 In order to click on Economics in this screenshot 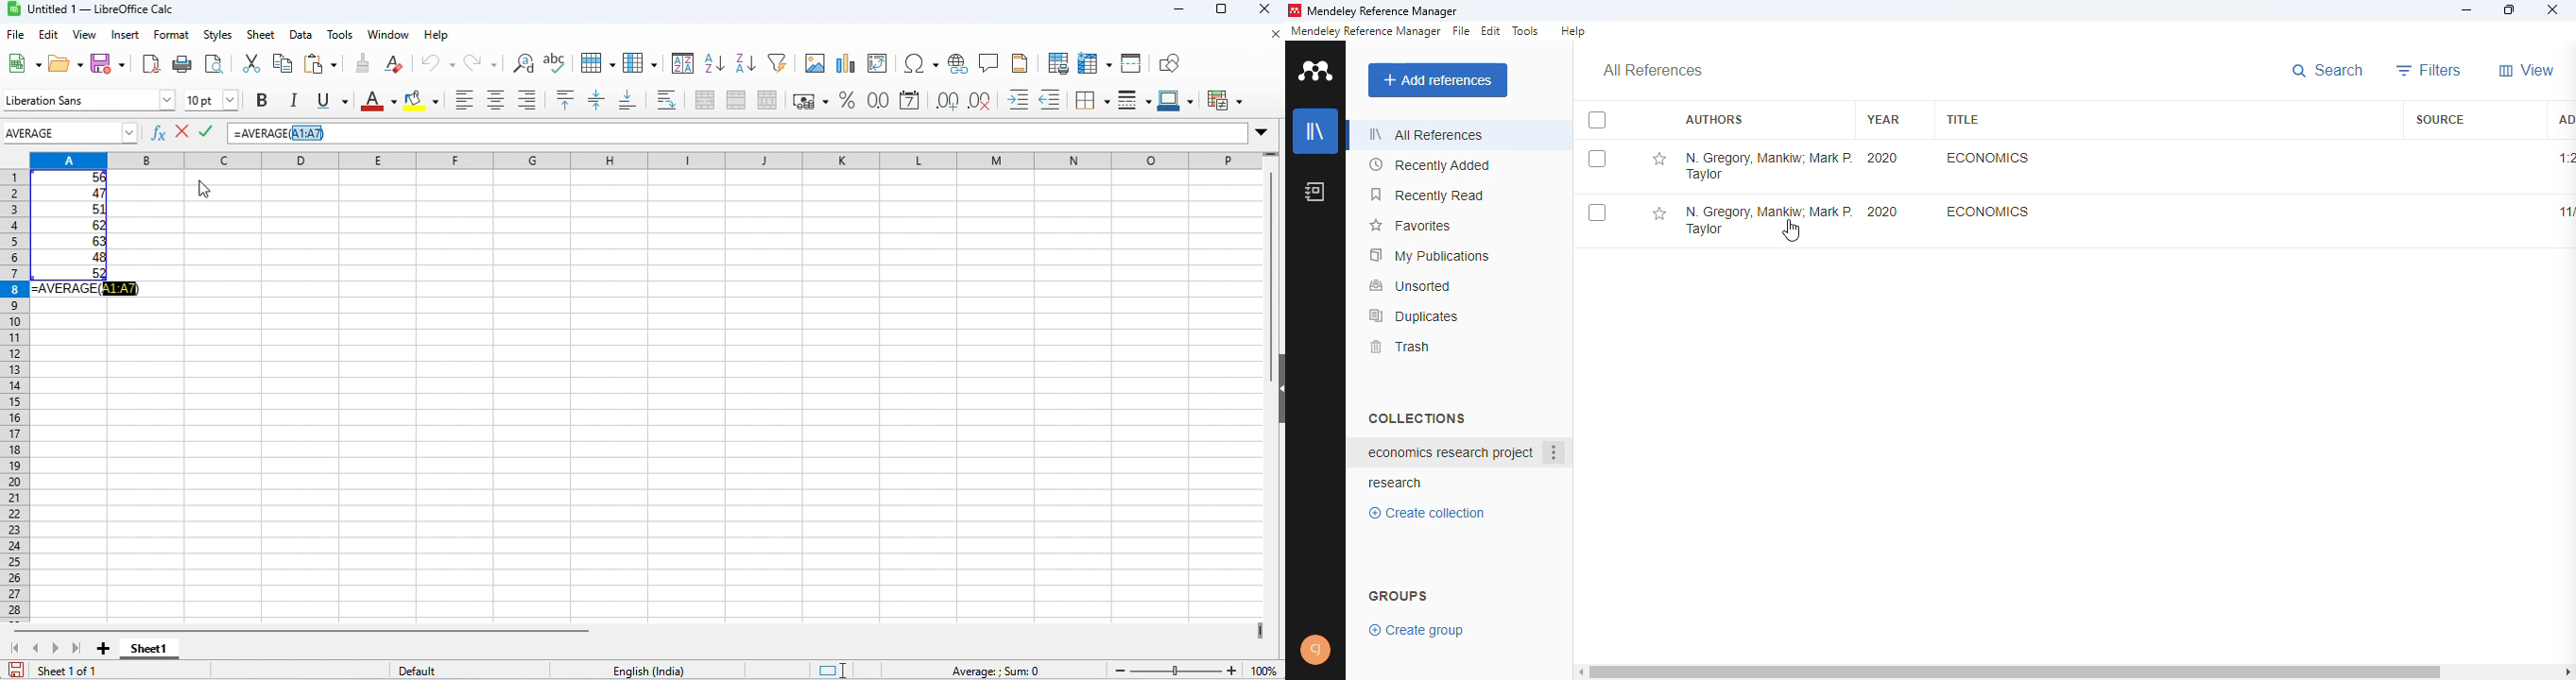, I will do `click(1988, 211)`.